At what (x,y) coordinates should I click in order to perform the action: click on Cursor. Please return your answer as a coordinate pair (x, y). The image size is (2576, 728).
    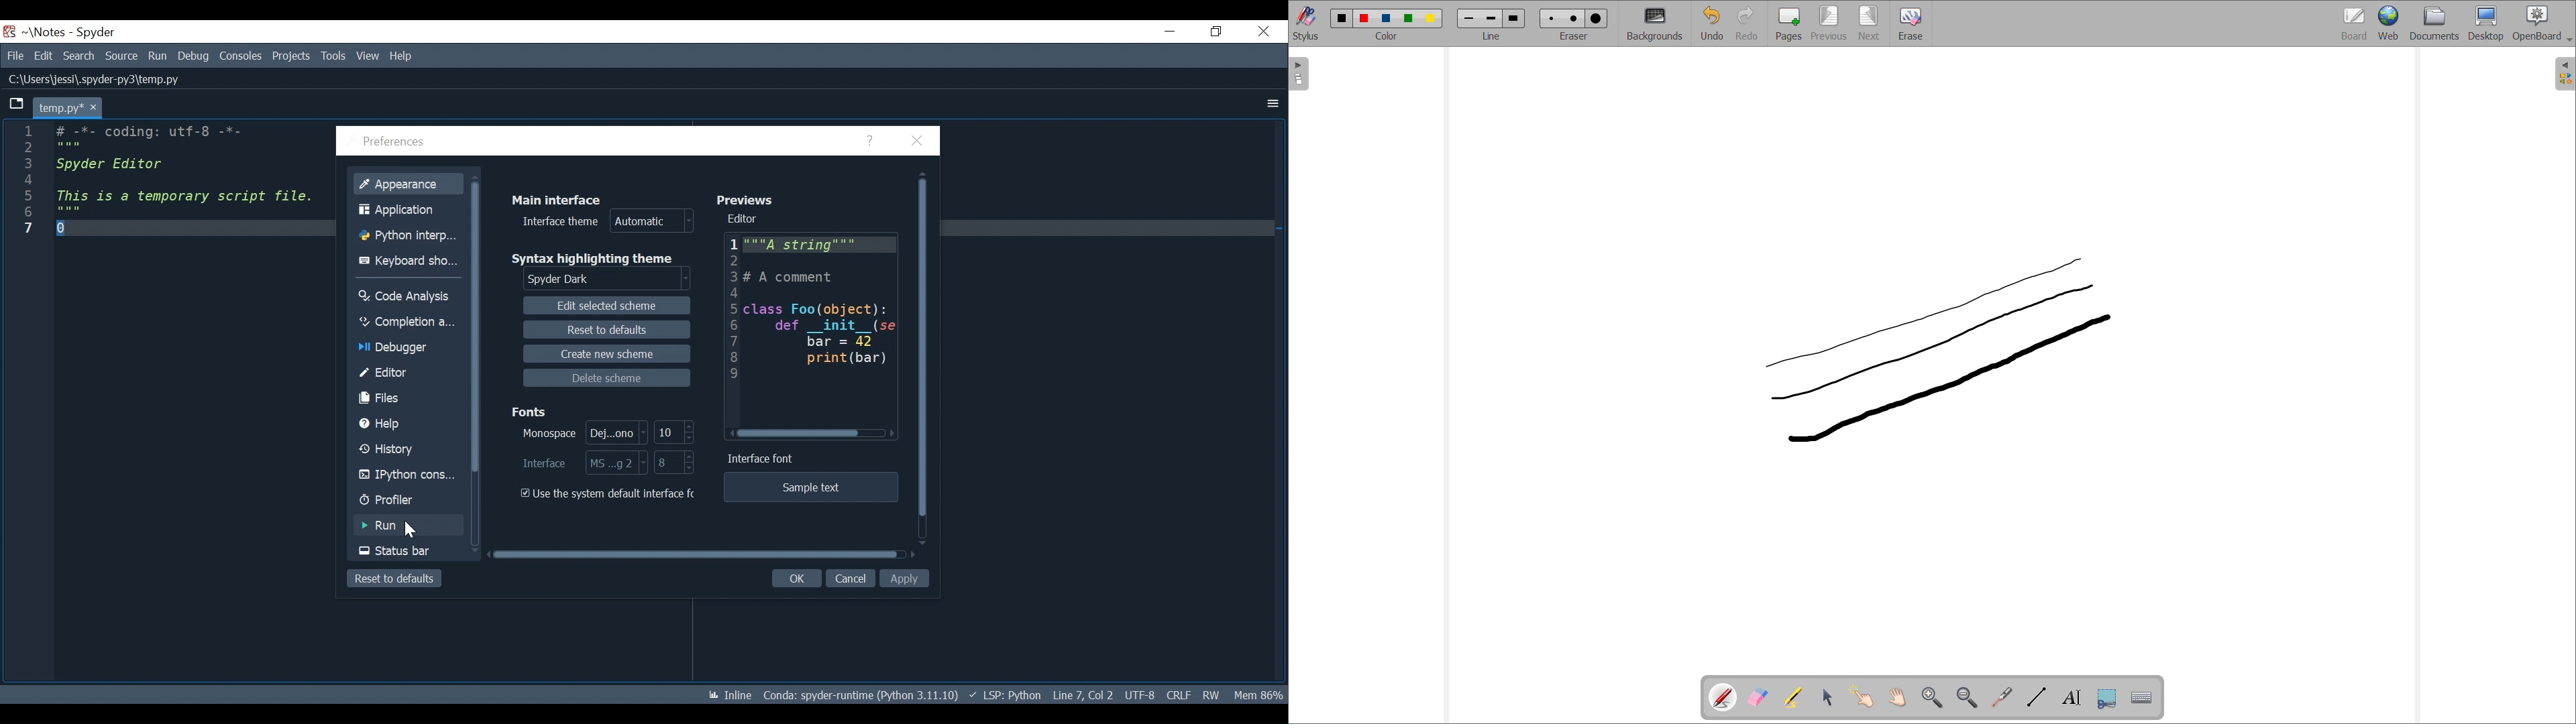
    Looking at the image, I should click on (412, 529).